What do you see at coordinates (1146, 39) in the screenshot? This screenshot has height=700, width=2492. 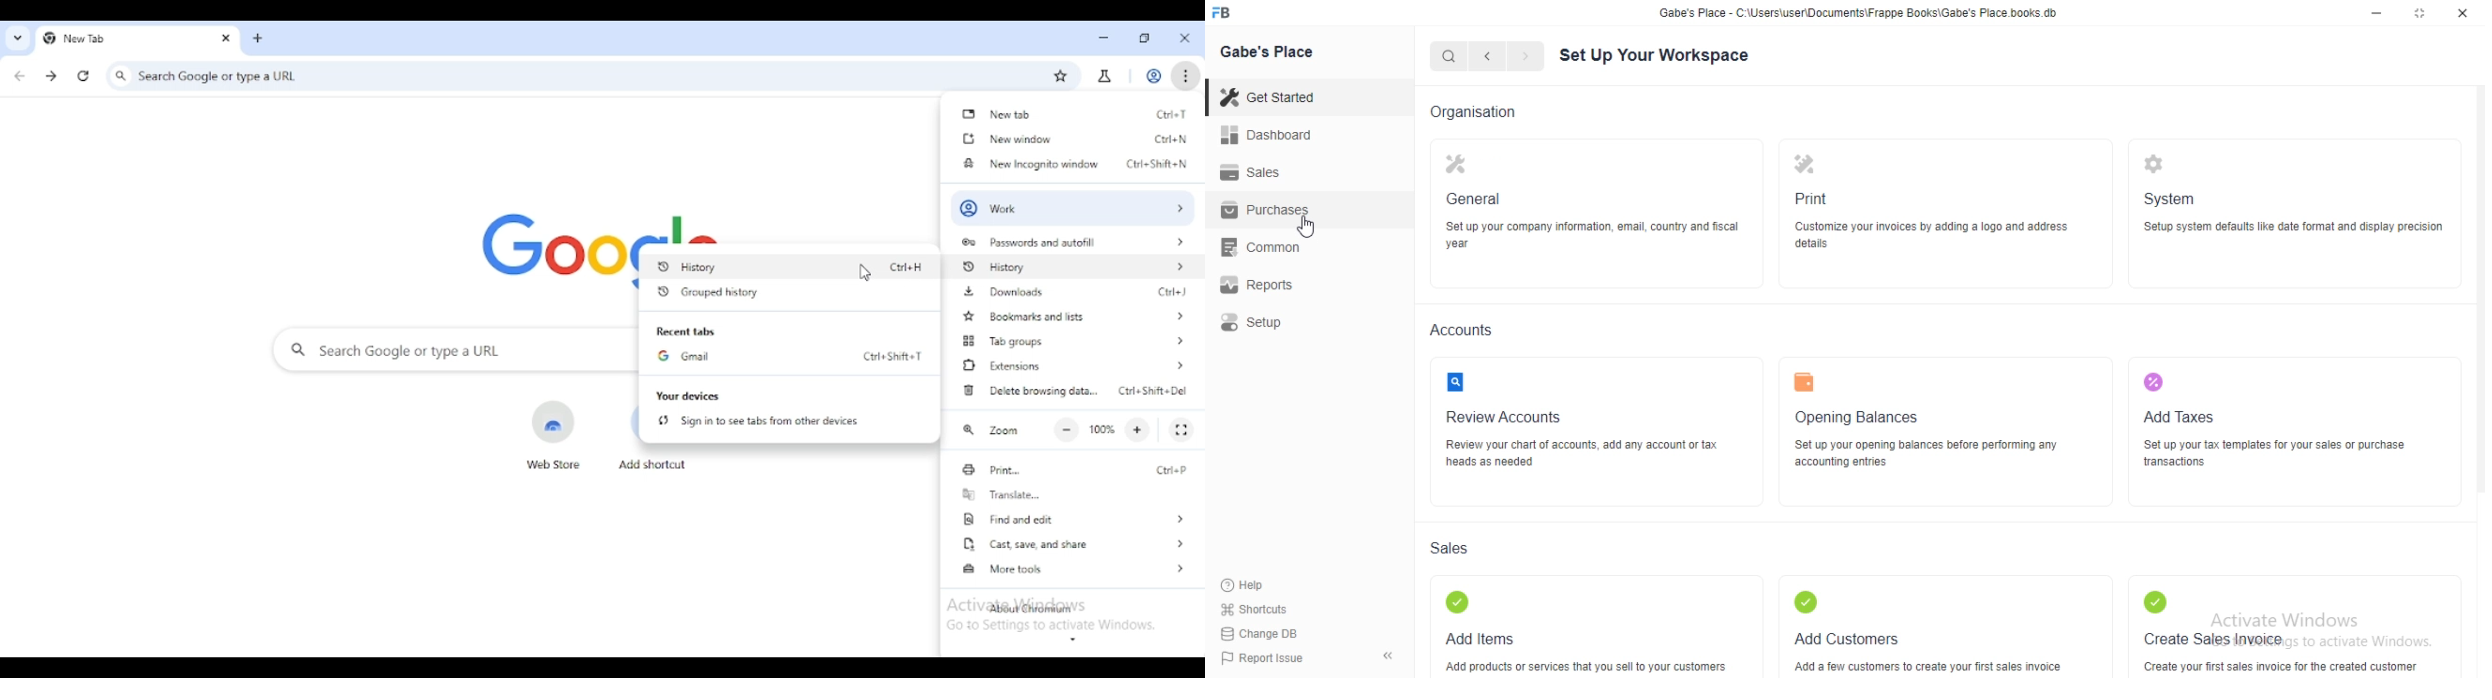 I see `maximize` at bounding box center [1146, 39].